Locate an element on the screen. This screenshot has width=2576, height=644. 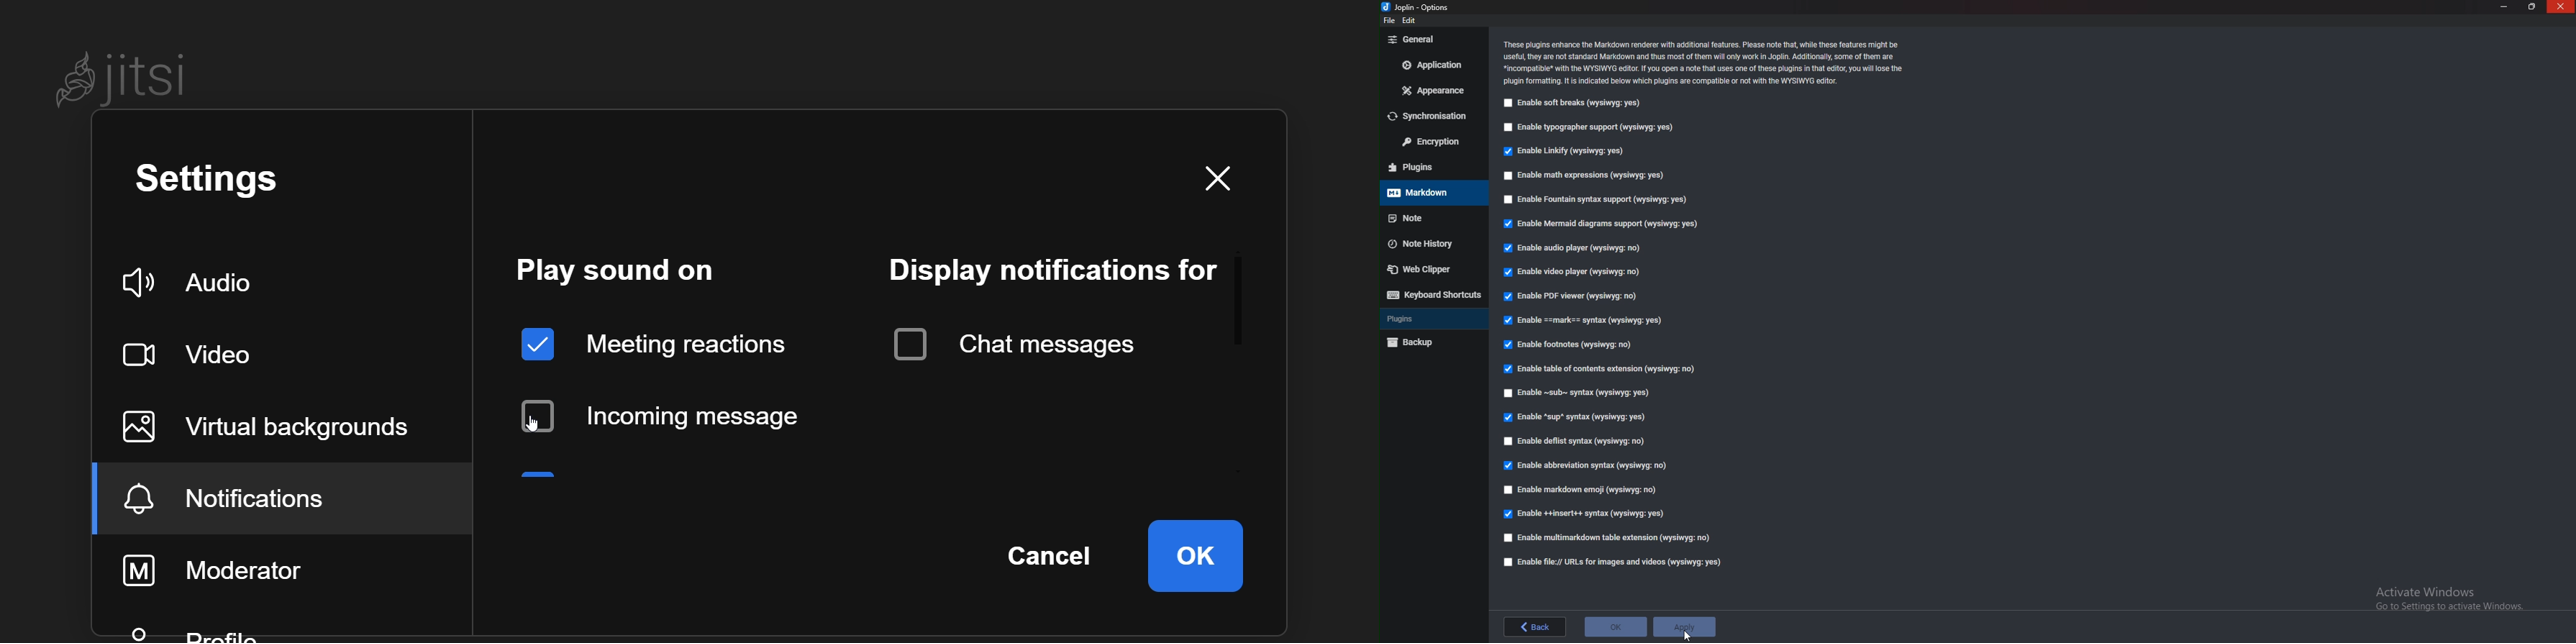
Back up is located at coordinates (1428, 343).